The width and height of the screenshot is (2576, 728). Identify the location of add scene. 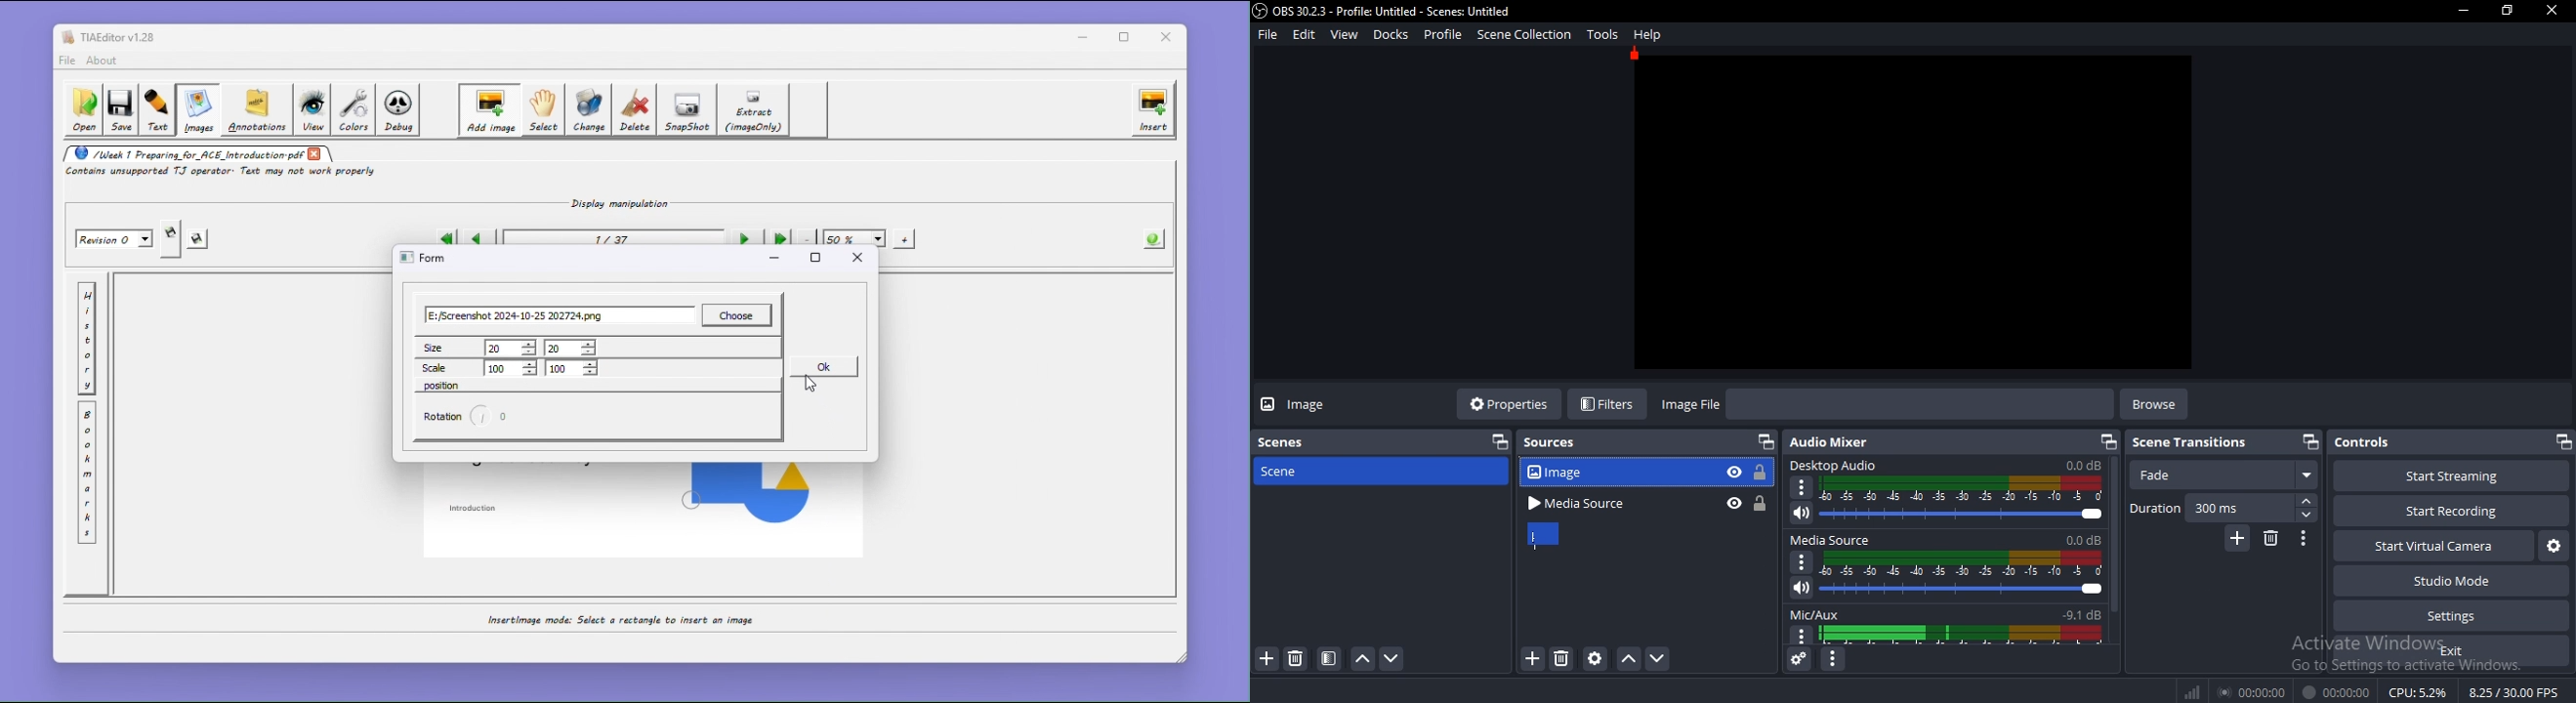
(1267, 658).